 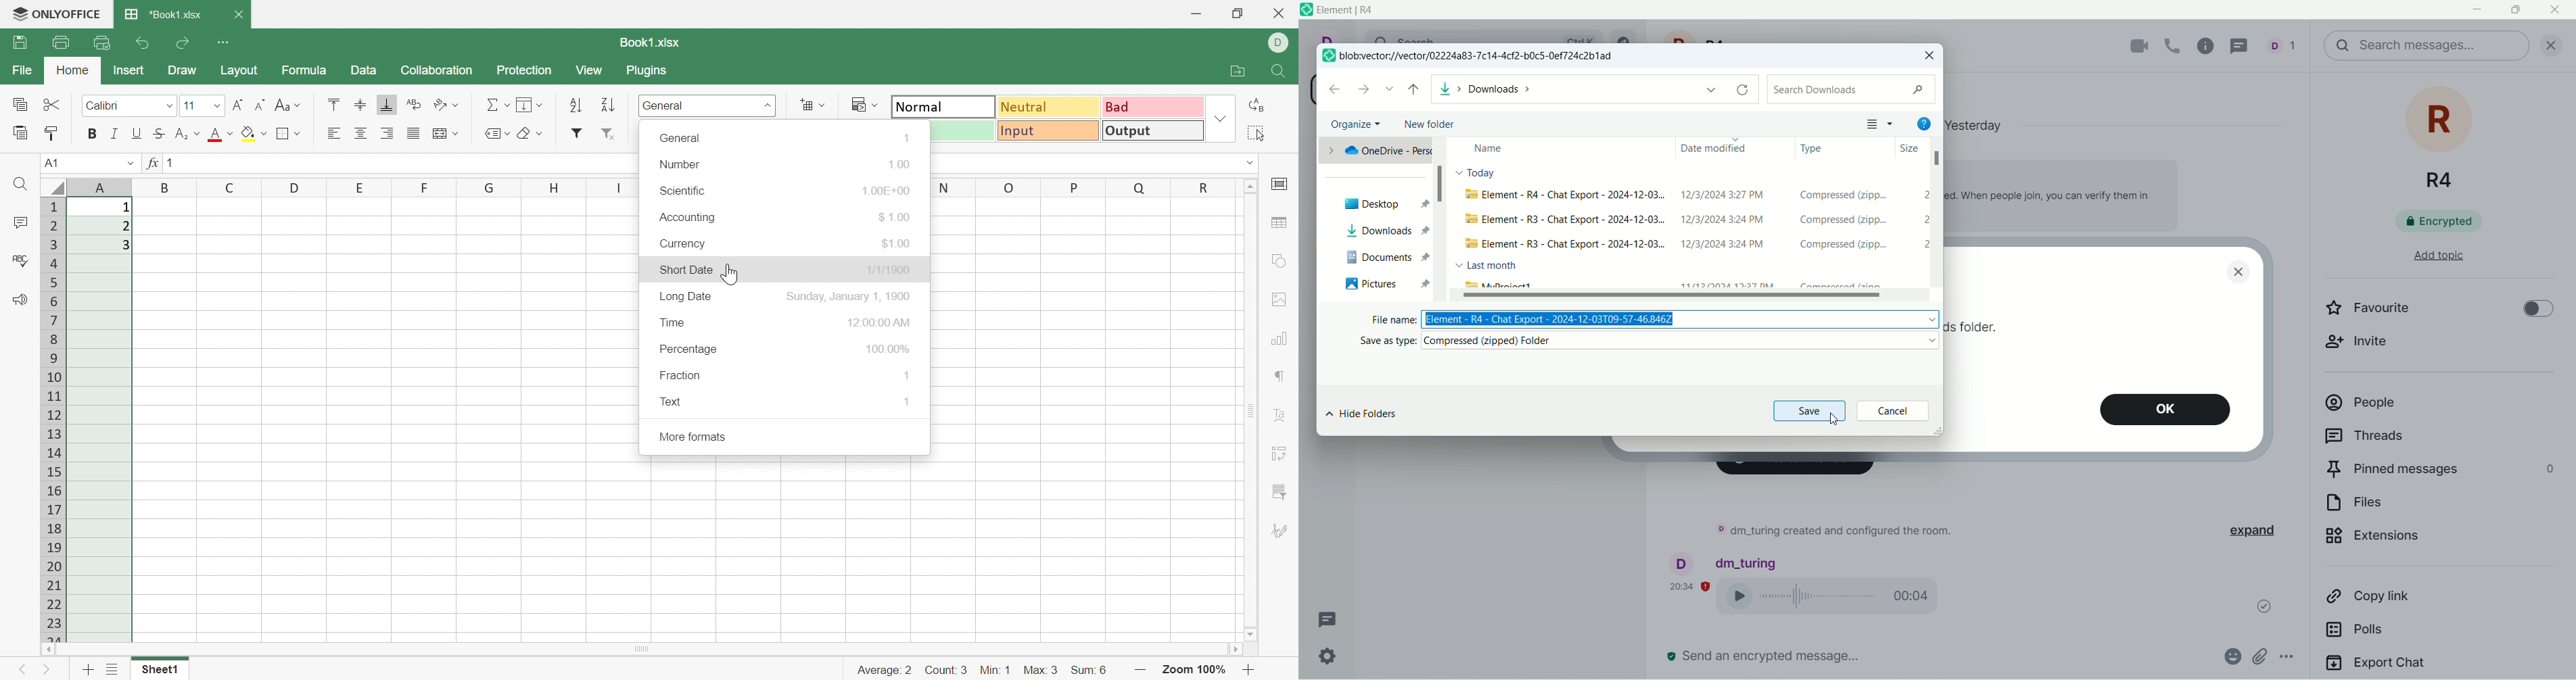 I want to click on Formula, so click(x=304, y=70).